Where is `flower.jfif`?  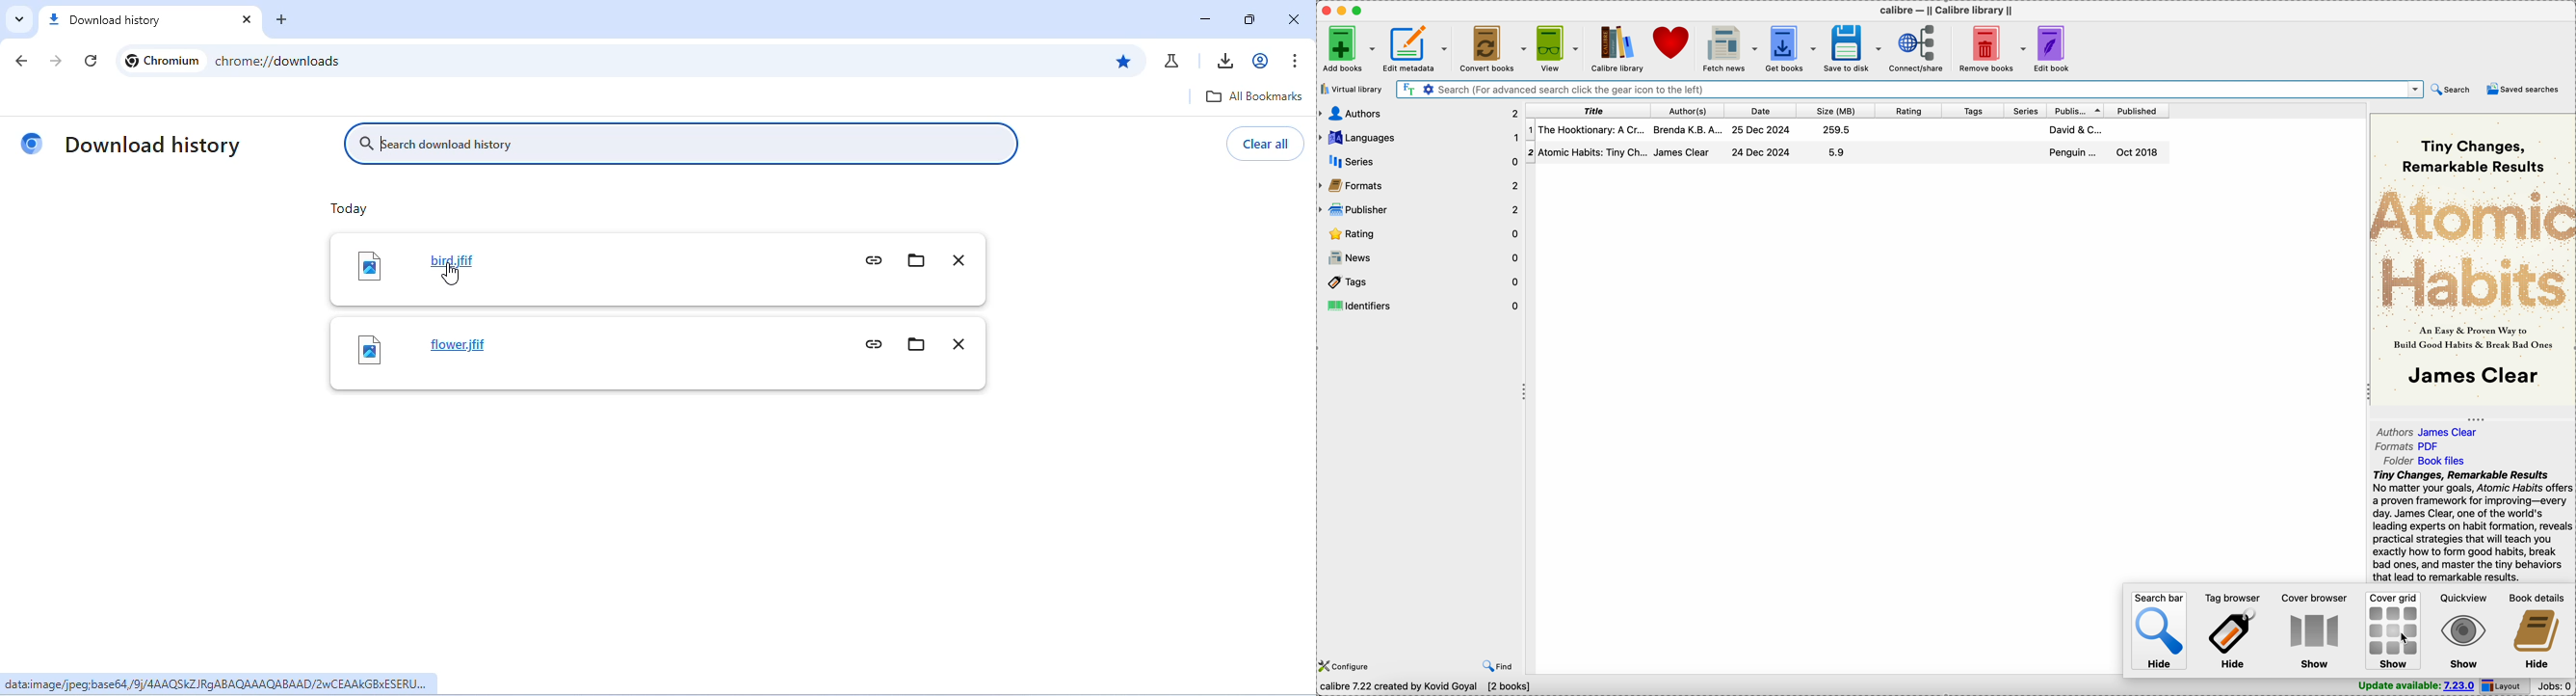 flower.jfif is located at coordinates (460, 344).